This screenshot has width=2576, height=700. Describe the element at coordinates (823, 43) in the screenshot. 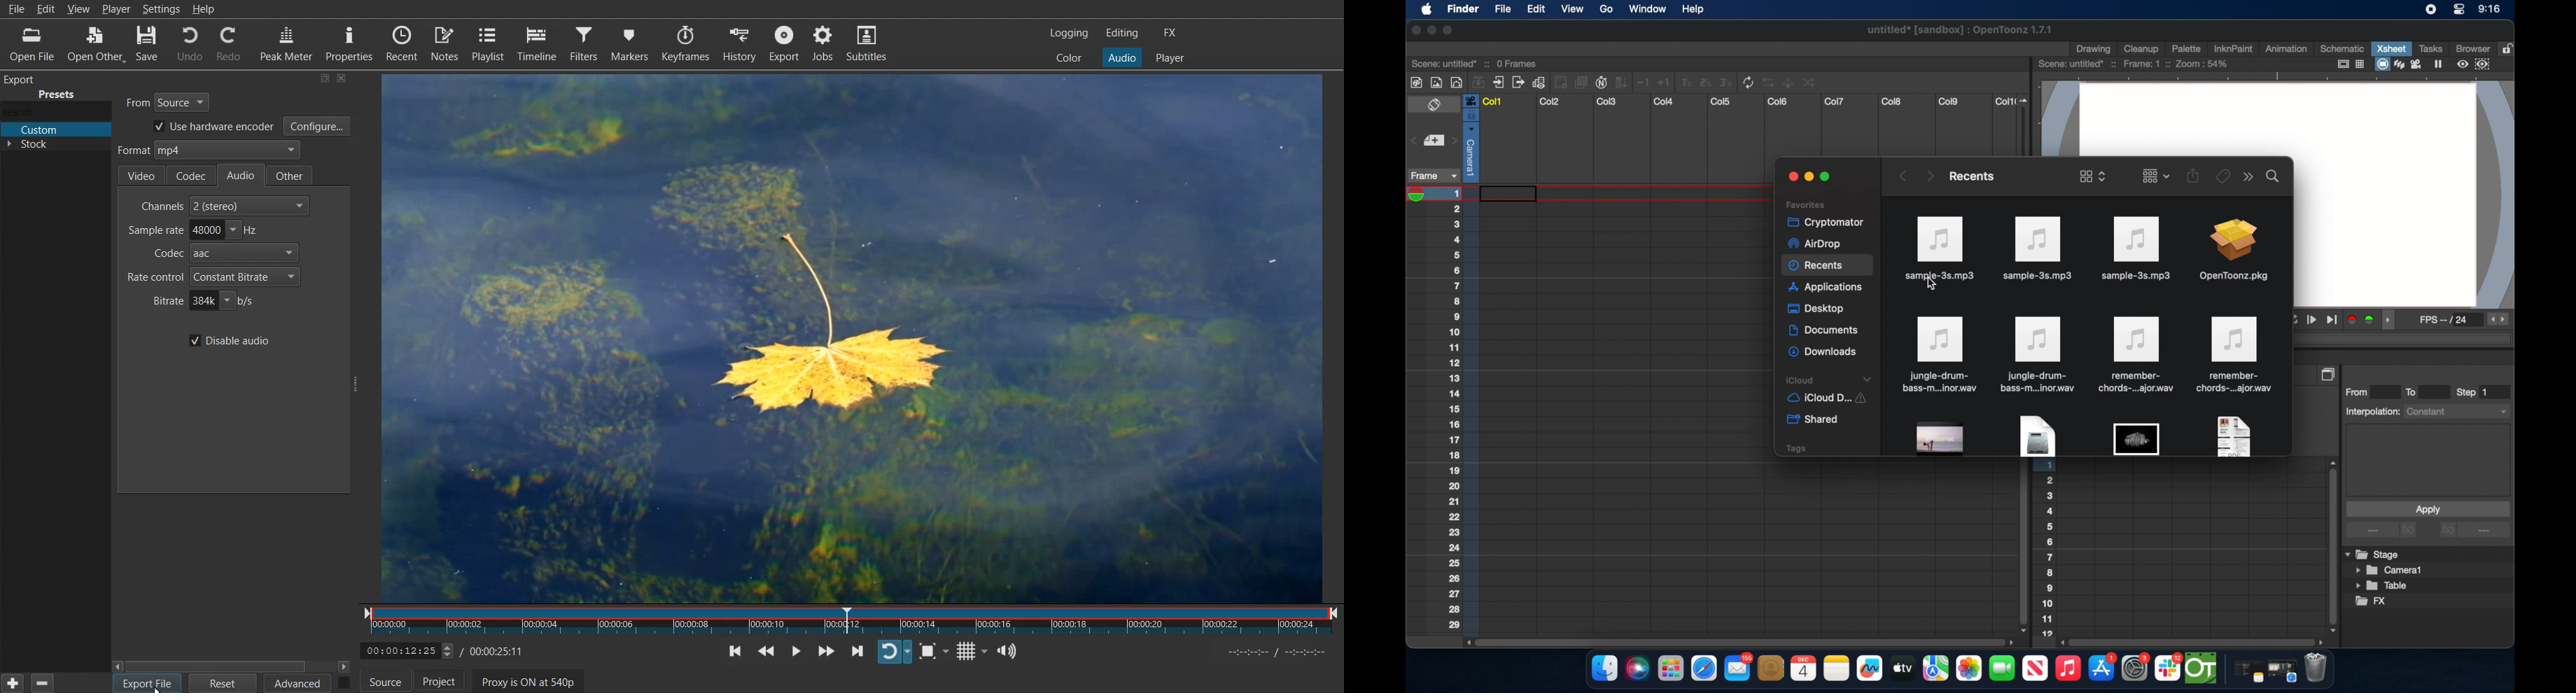

I see `Jobs` at that location.